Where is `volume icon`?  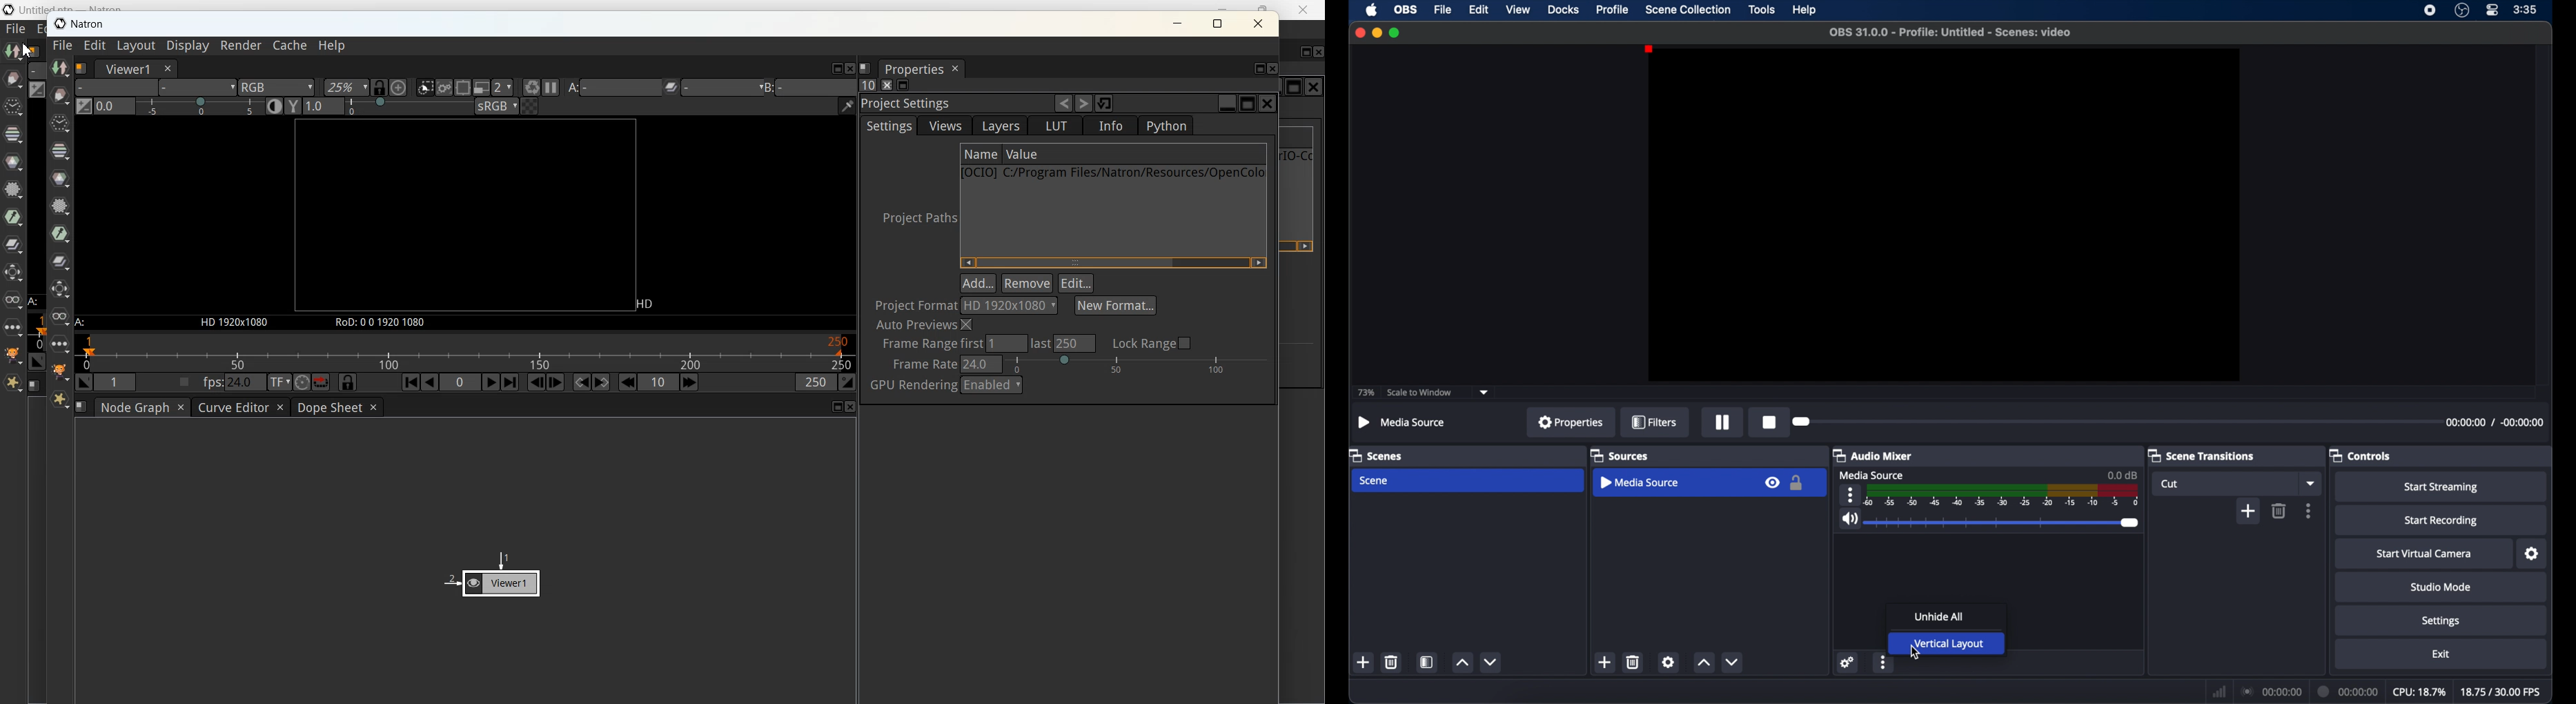 volume icon is located at coordinates (1848, 519).